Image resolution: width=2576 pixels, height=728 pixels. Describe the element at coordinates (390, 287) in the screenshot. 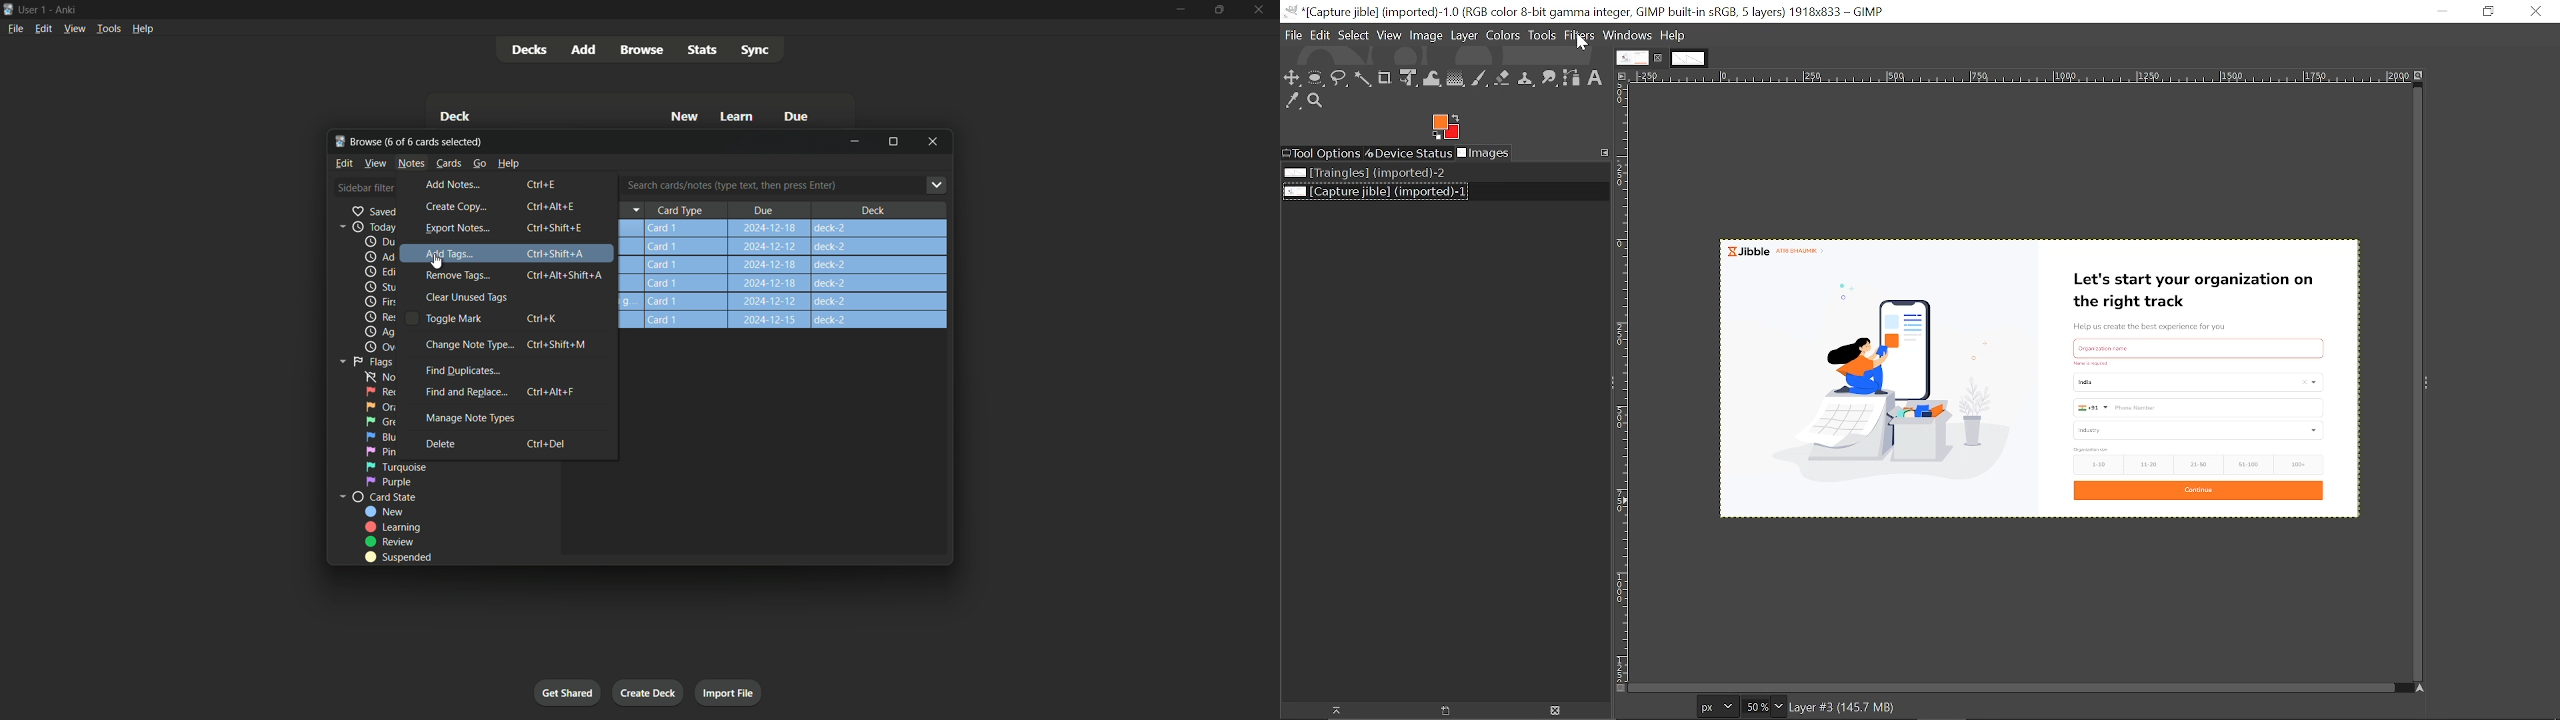

I see `Studied` at that location.